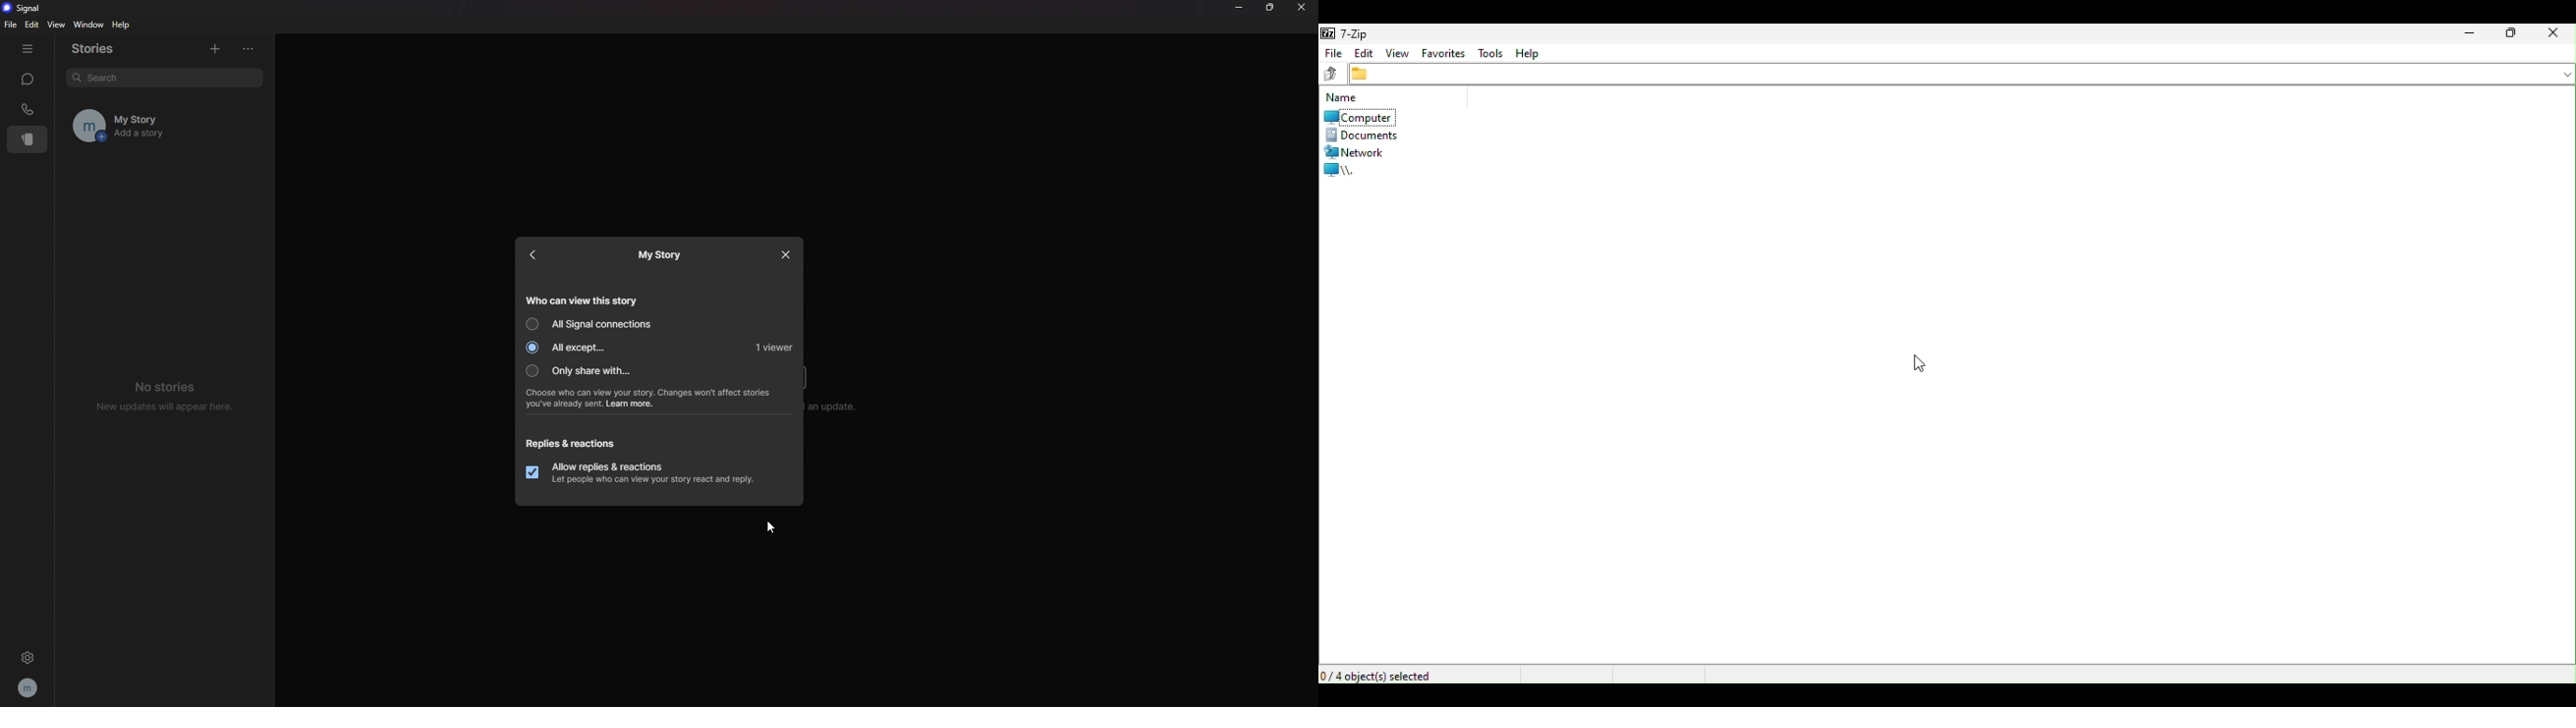 This screenshot has width=2576, height=728. What do you see at coordinates (663, 254) in the screenshot?
I see `my story` at bounding box center [663, 254].